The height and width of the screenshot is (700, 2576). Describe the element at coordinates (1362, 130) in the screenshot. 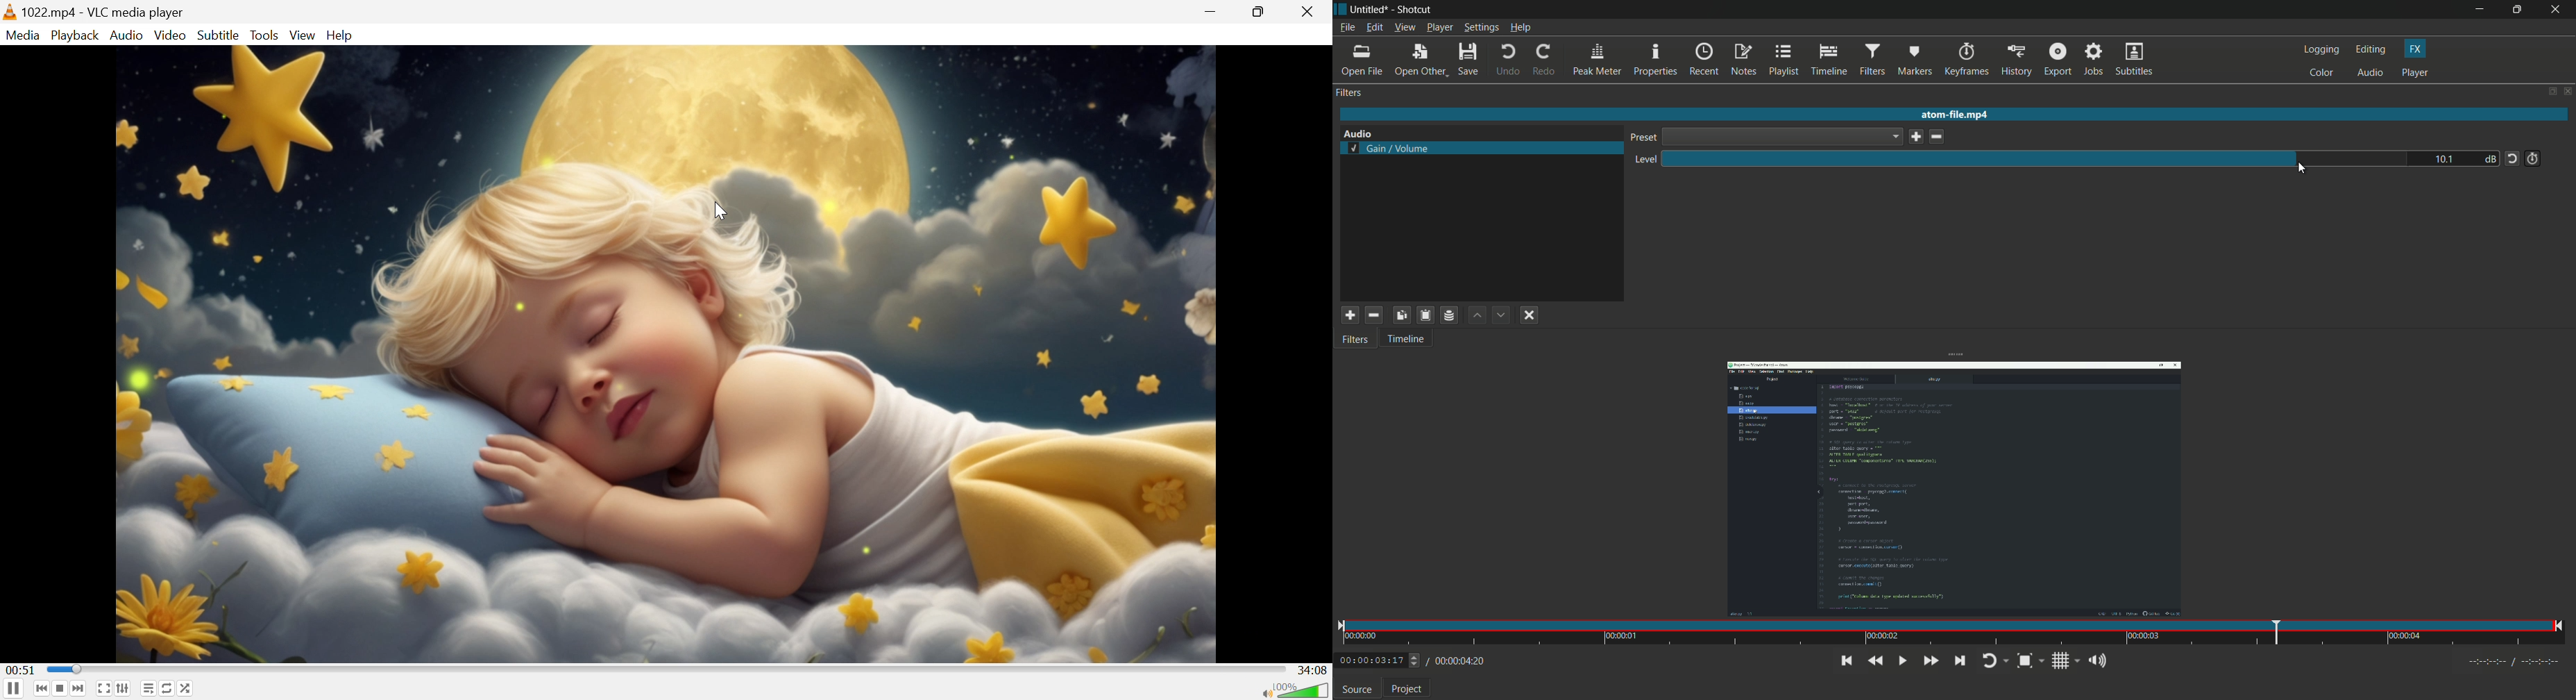

I see `Audio` at that location.